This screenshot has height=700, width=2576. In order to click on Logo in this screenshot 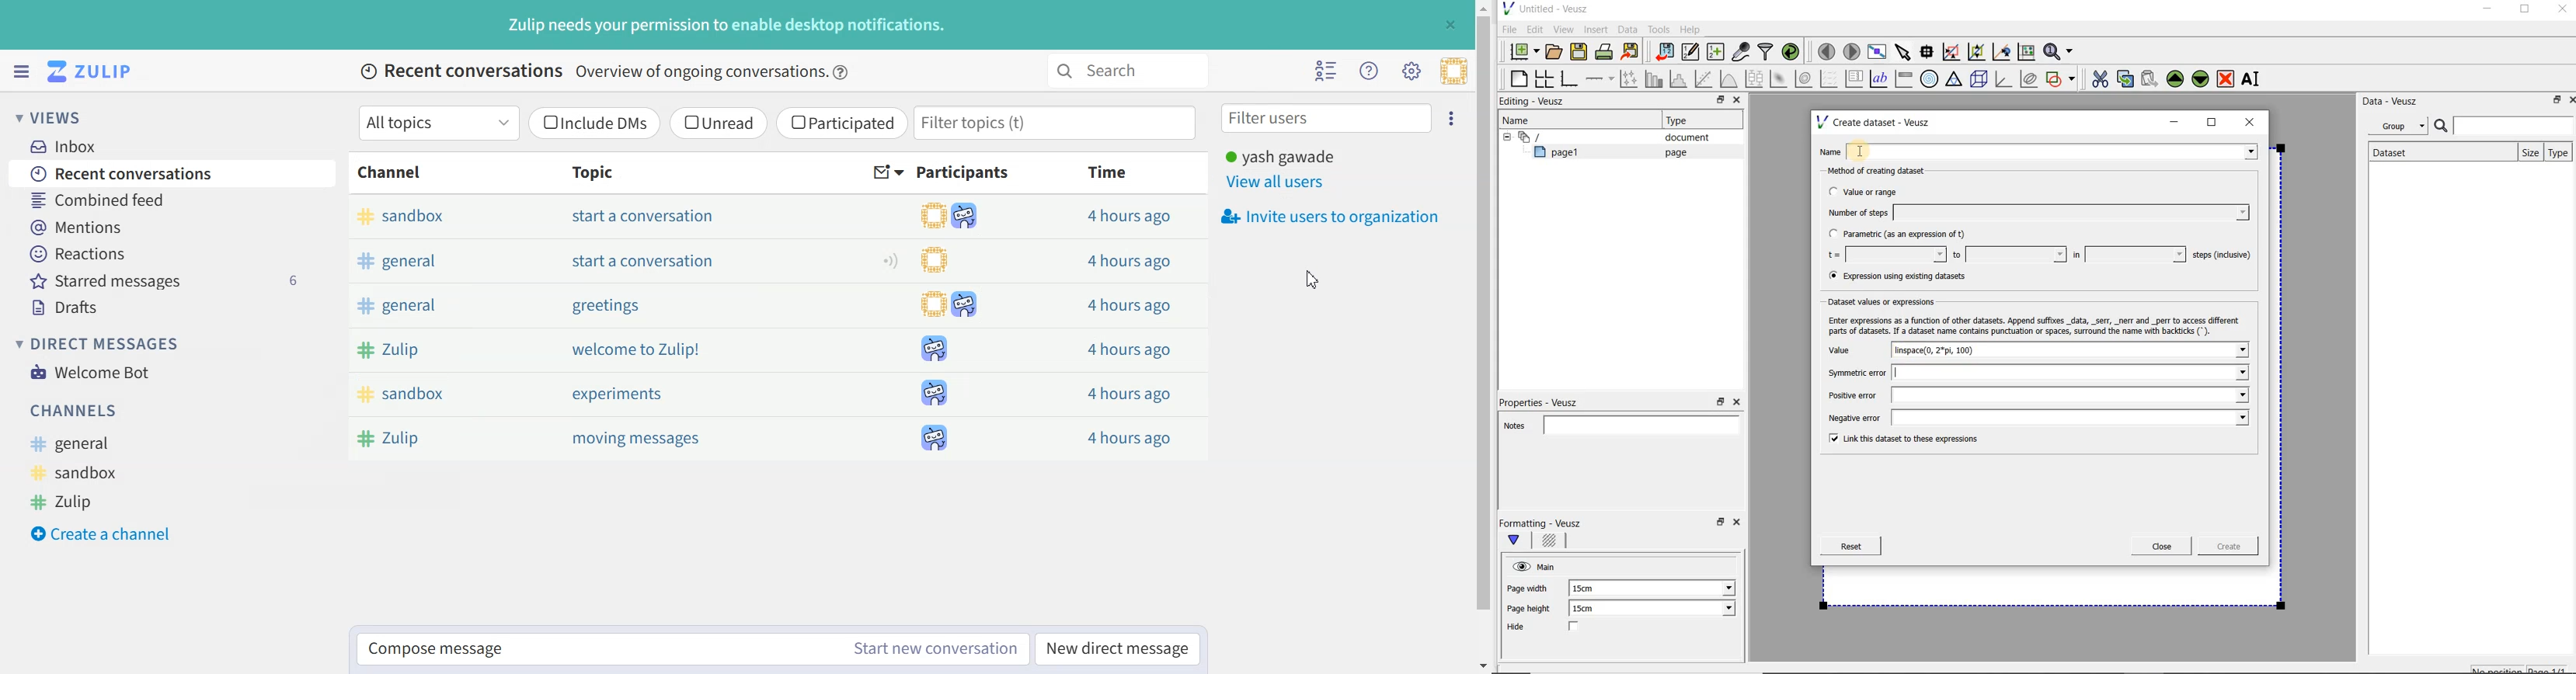, I will do `click(92, 71)`.